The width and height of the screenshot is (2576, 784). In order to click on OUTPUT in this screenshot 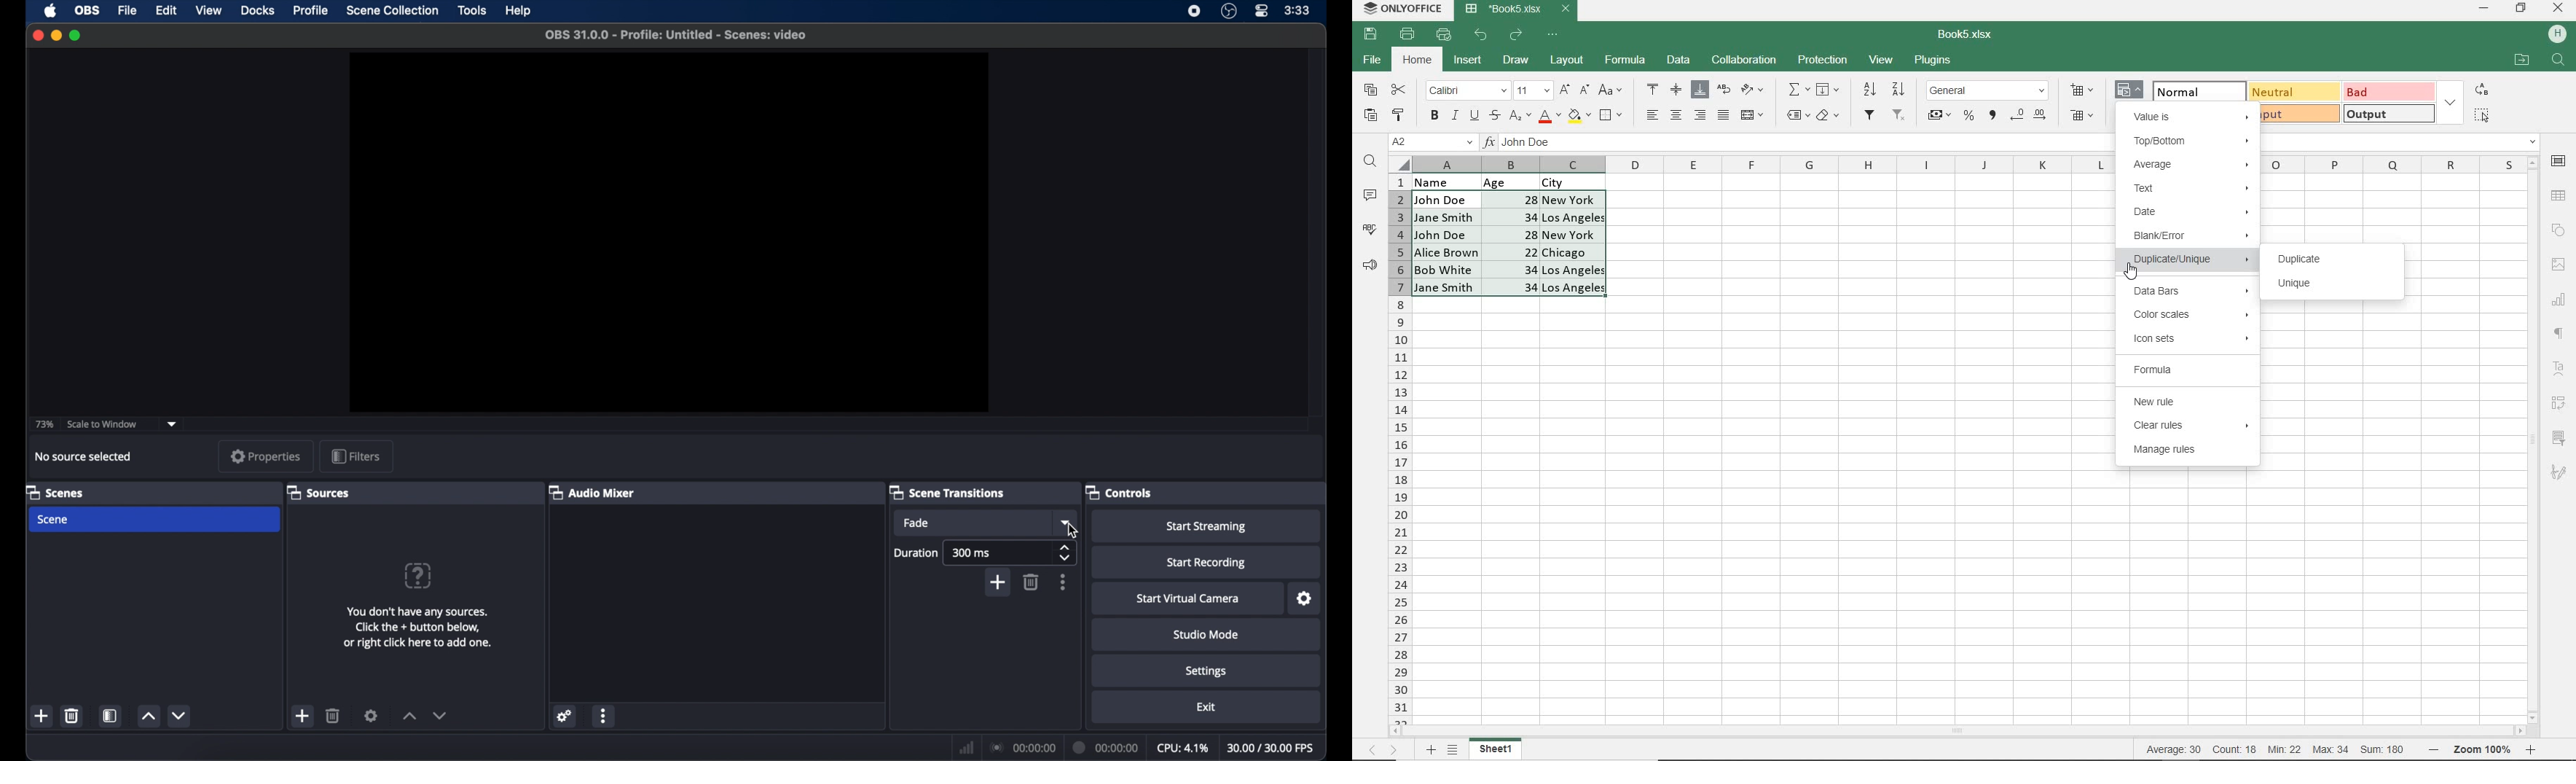, I will do `click(2388, 113)`.